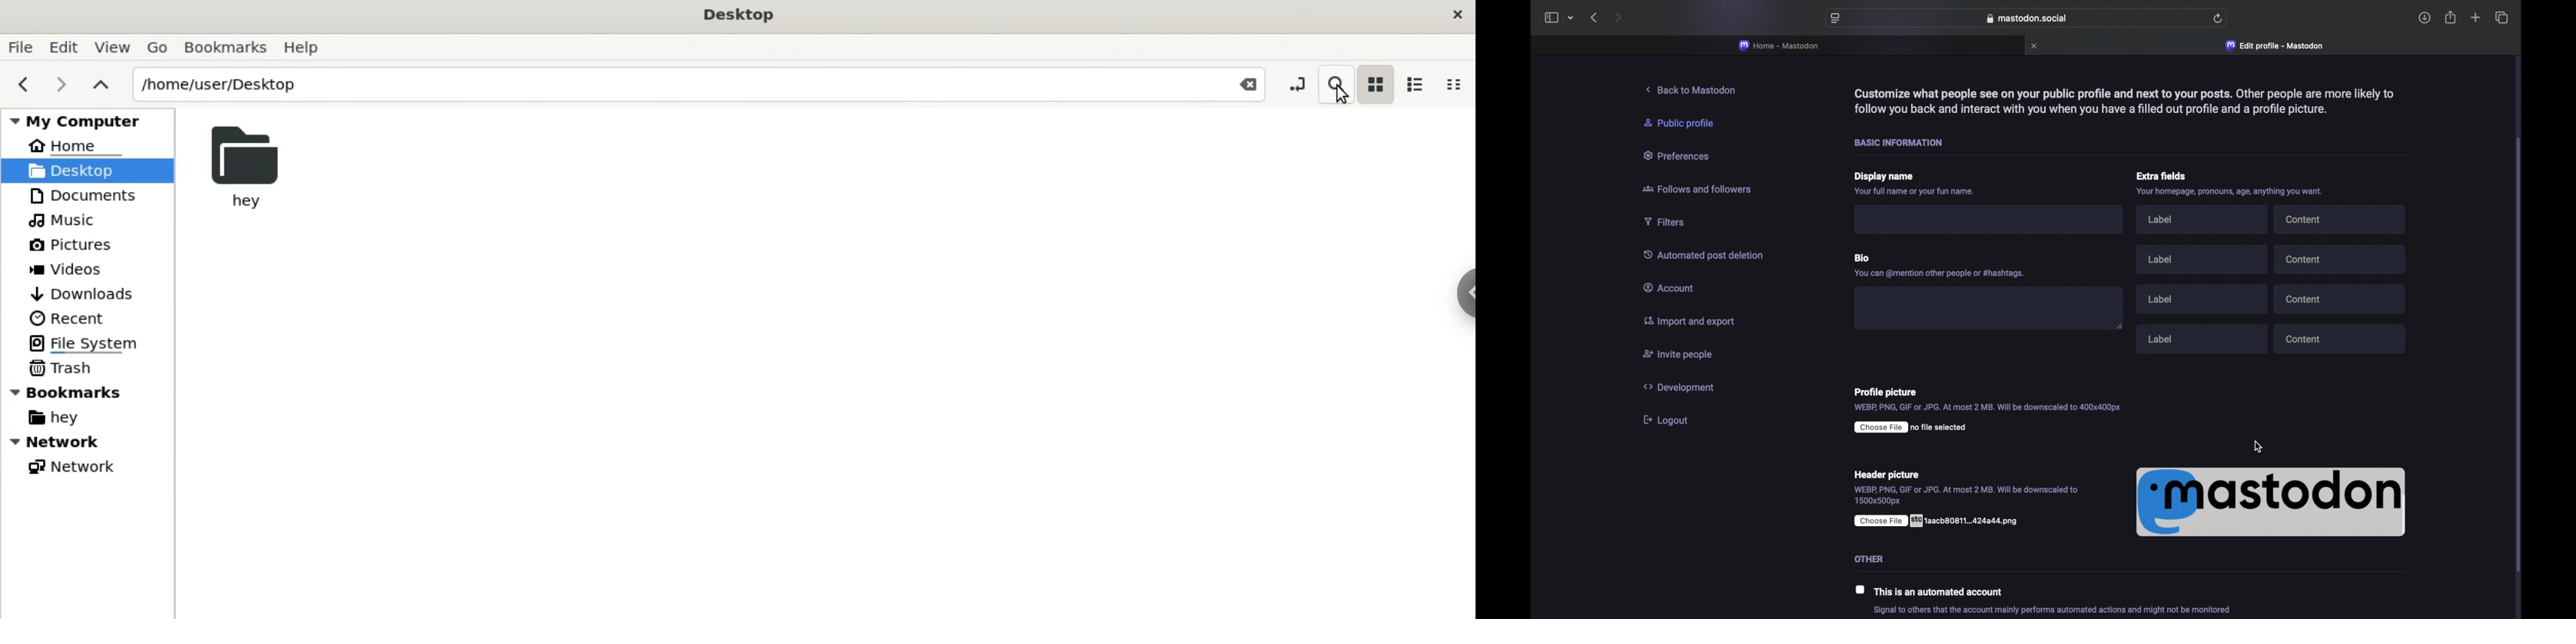  What do you see at coordinates (1685, 123) in the screenshot?
I see `public profile` at bounding box center [1685, 123].